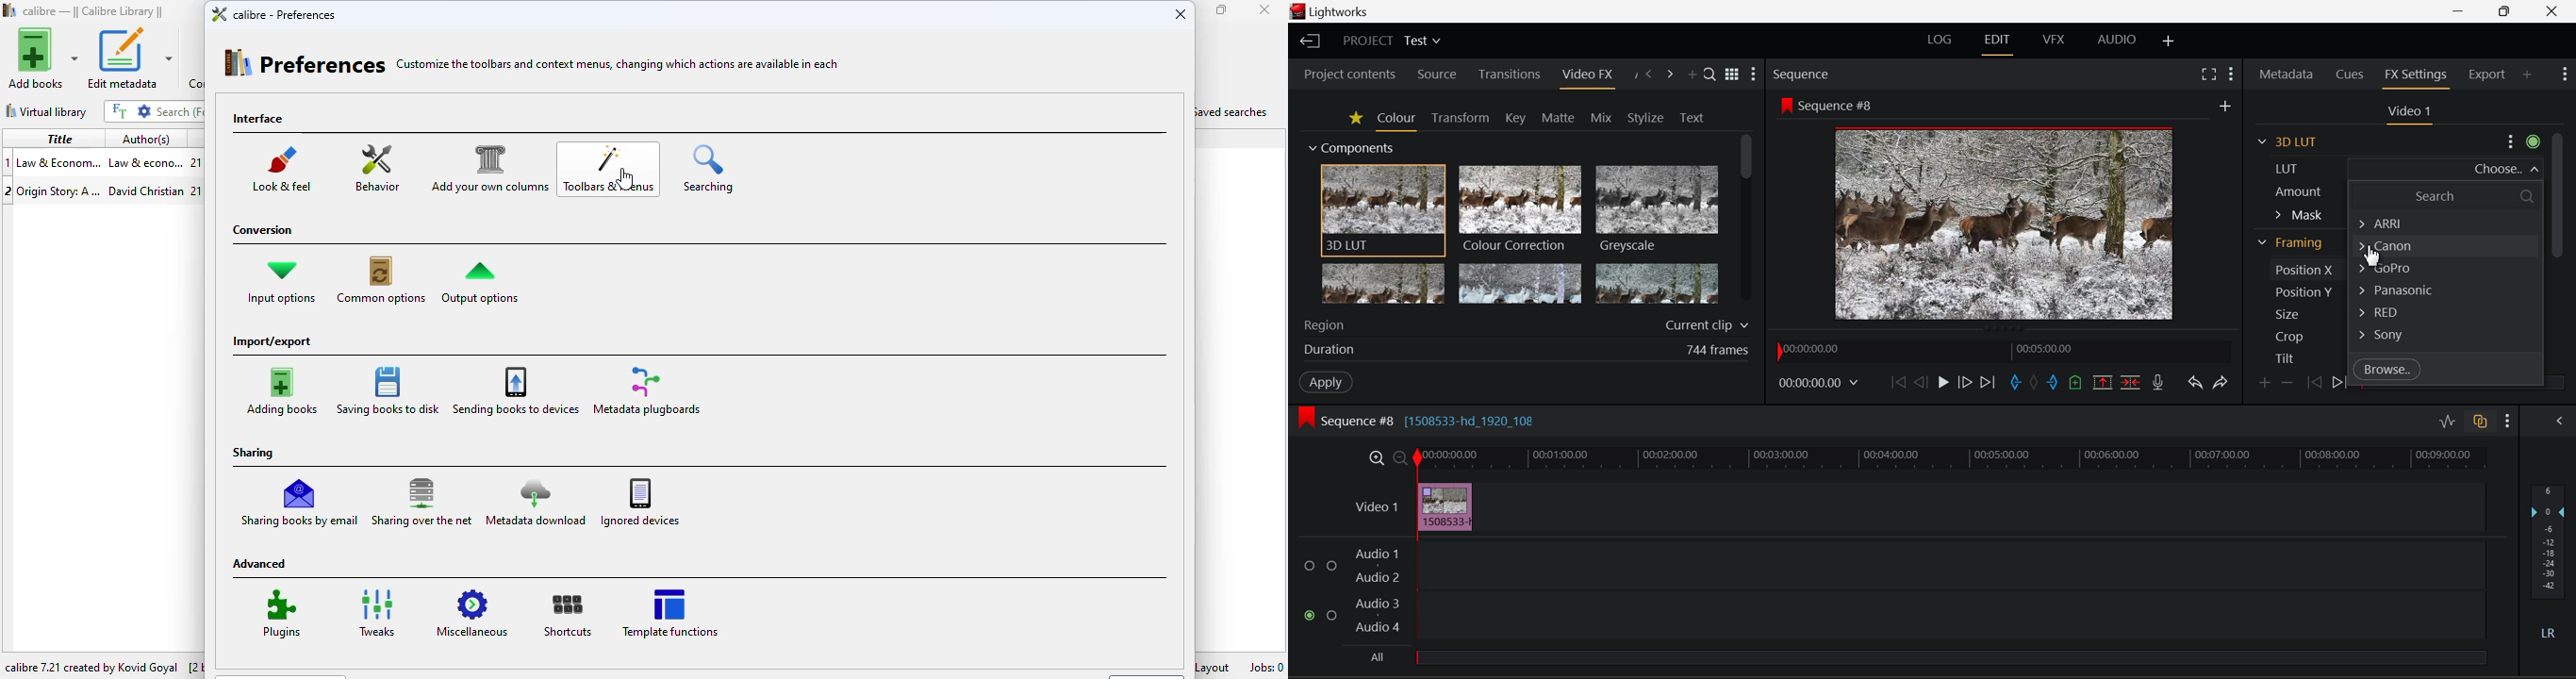 The height and width of the screenshot is (700, 2576). What do you see at coordinates (625, 178) in the screenshot?
I see `cursor` at bounding box center [625, 178].